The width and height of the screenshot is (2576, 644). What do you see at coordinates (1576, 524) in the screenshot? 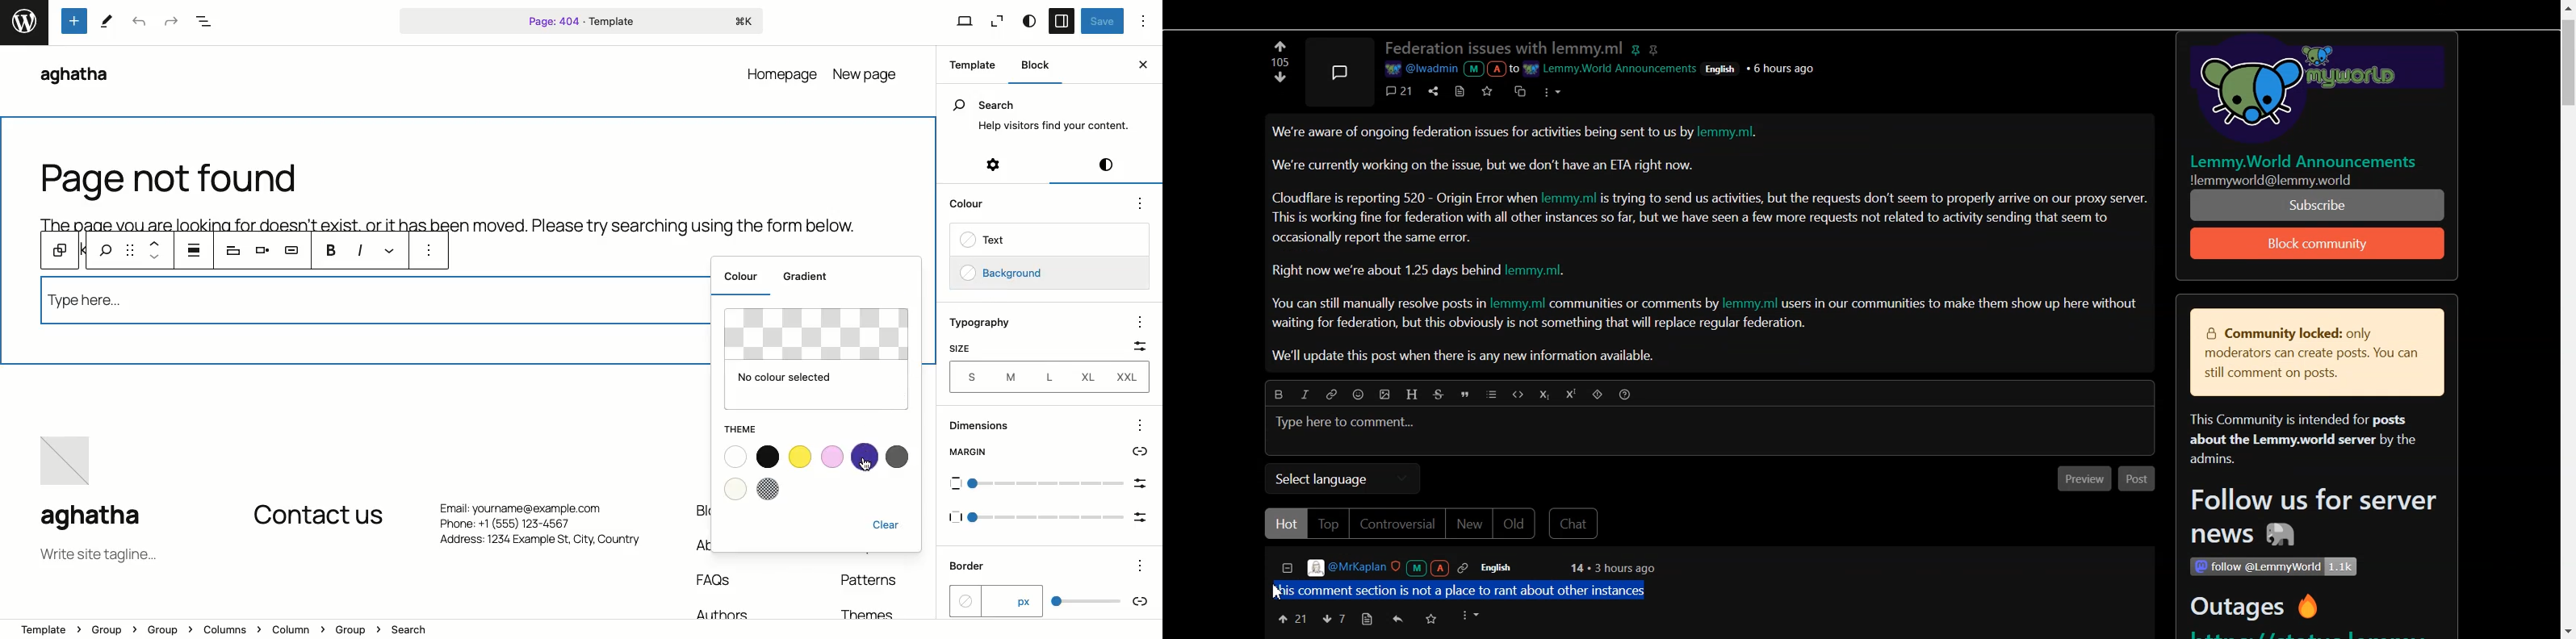
I see `Chat` at bounding box center [1576, 524].